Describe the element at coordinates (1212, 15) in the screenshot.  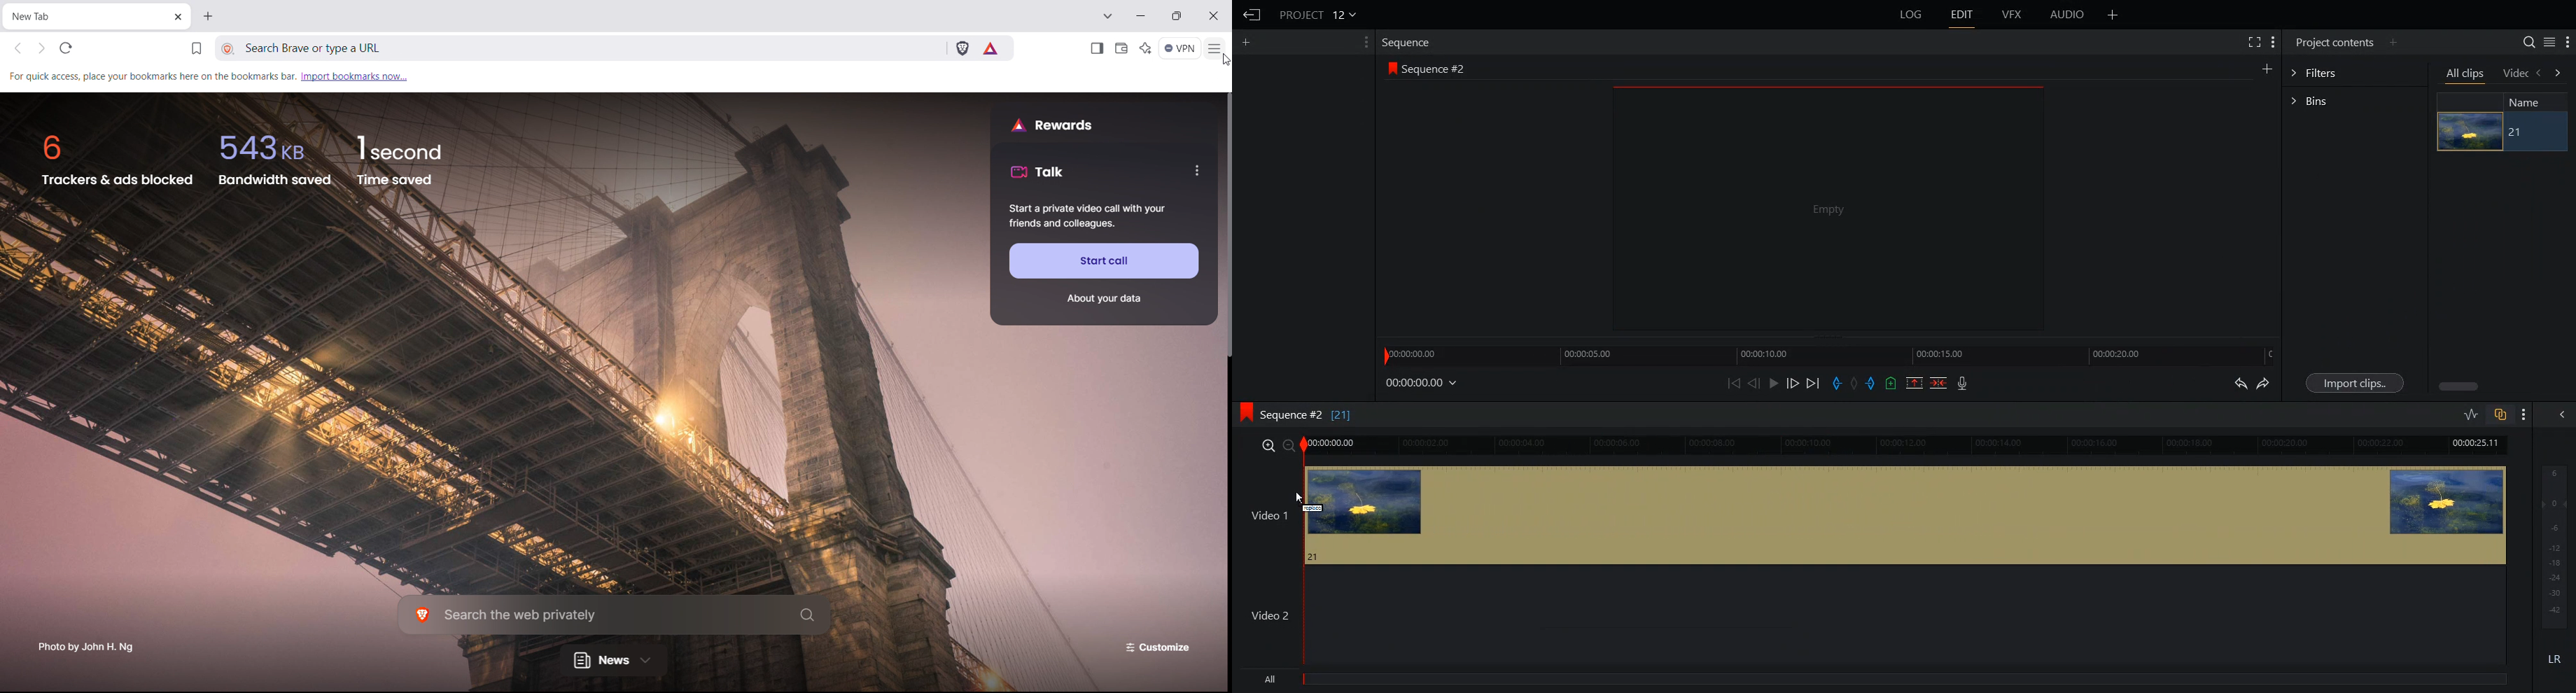
I see `close` at that location.